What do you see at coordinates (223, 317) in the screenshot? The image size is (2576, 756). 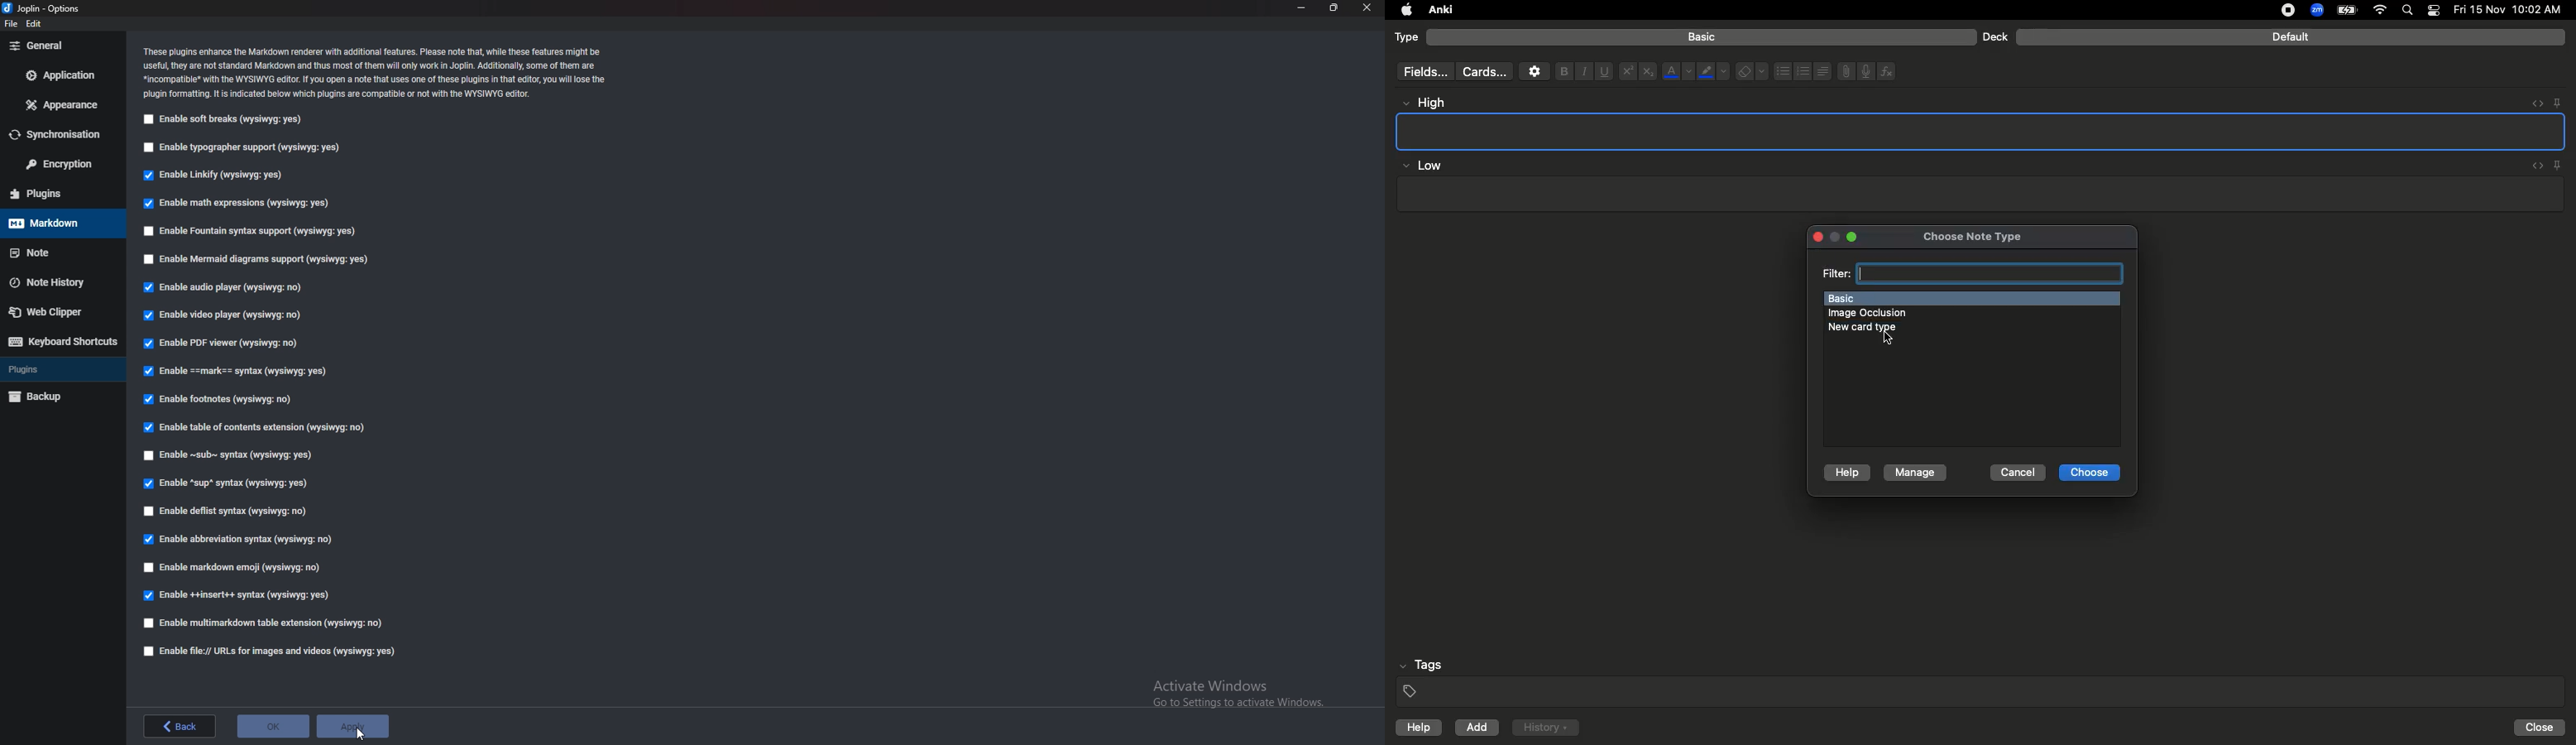 I see `Enable video player` at bounding box center [223, 317].